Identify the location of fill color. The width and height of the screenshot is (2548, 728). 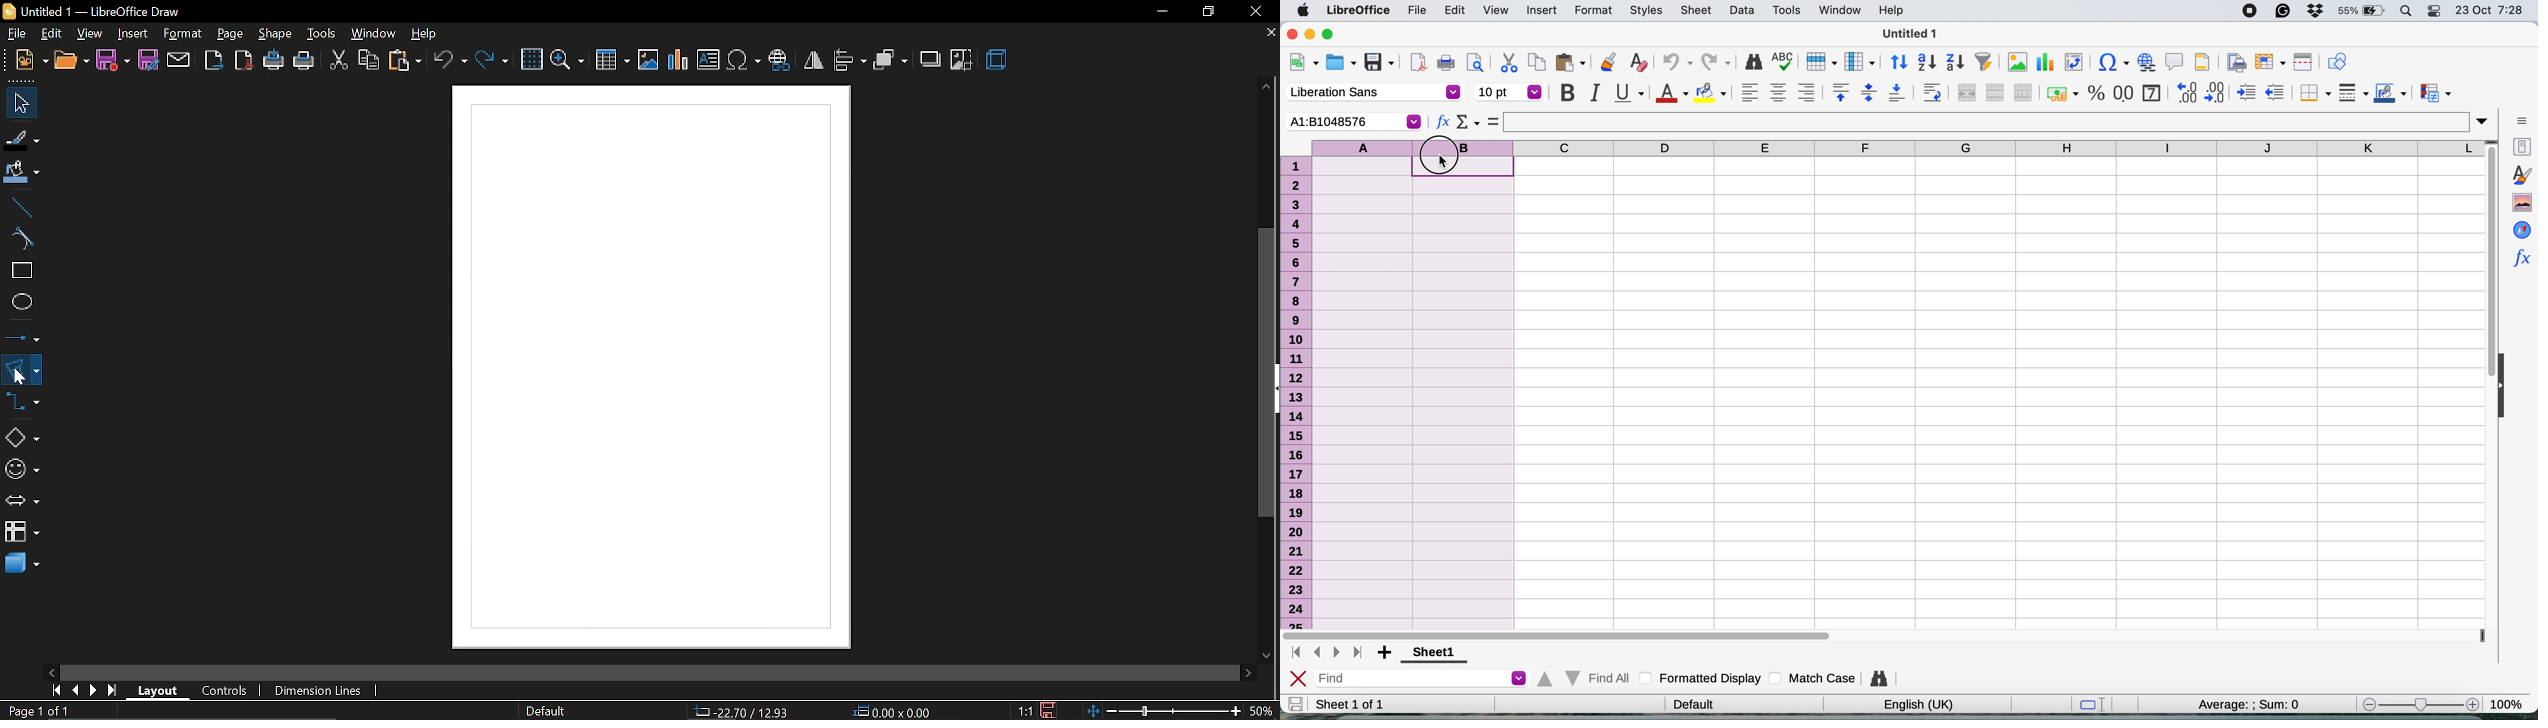
(19, 172).